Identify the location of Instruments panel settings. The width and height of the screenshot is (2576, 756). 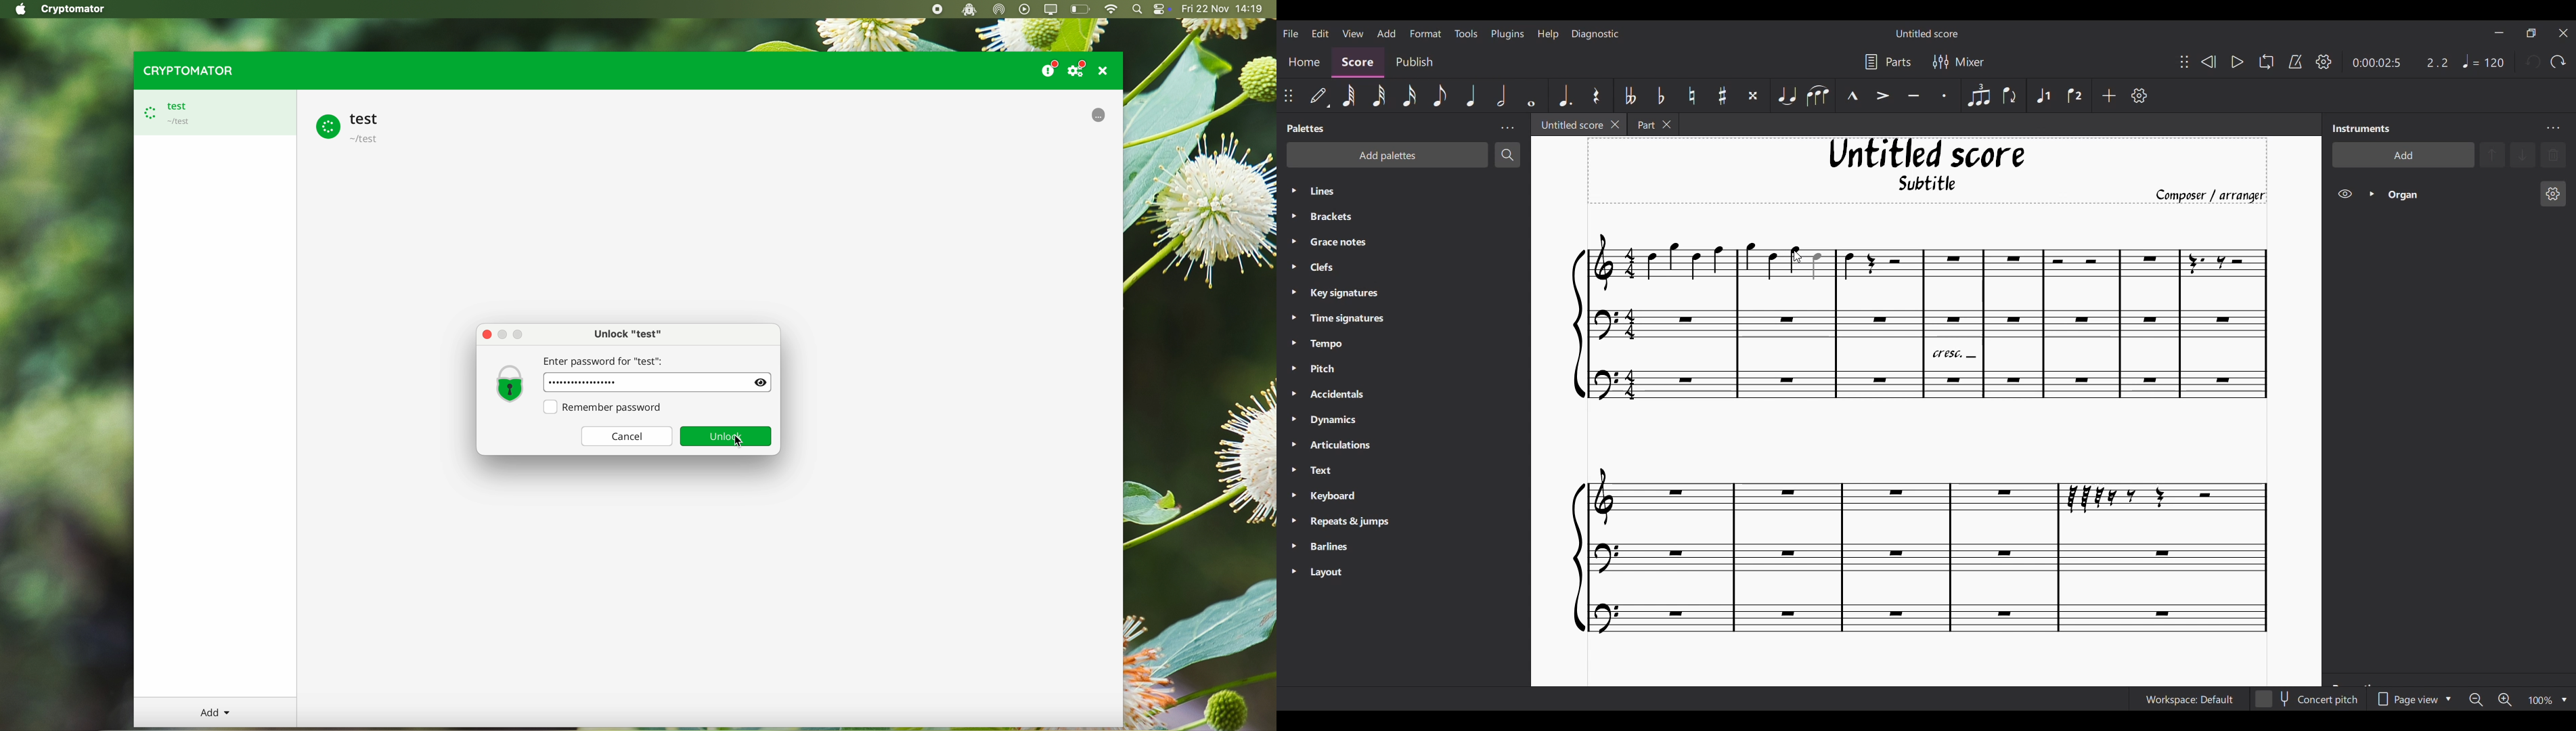
(2553, 129).